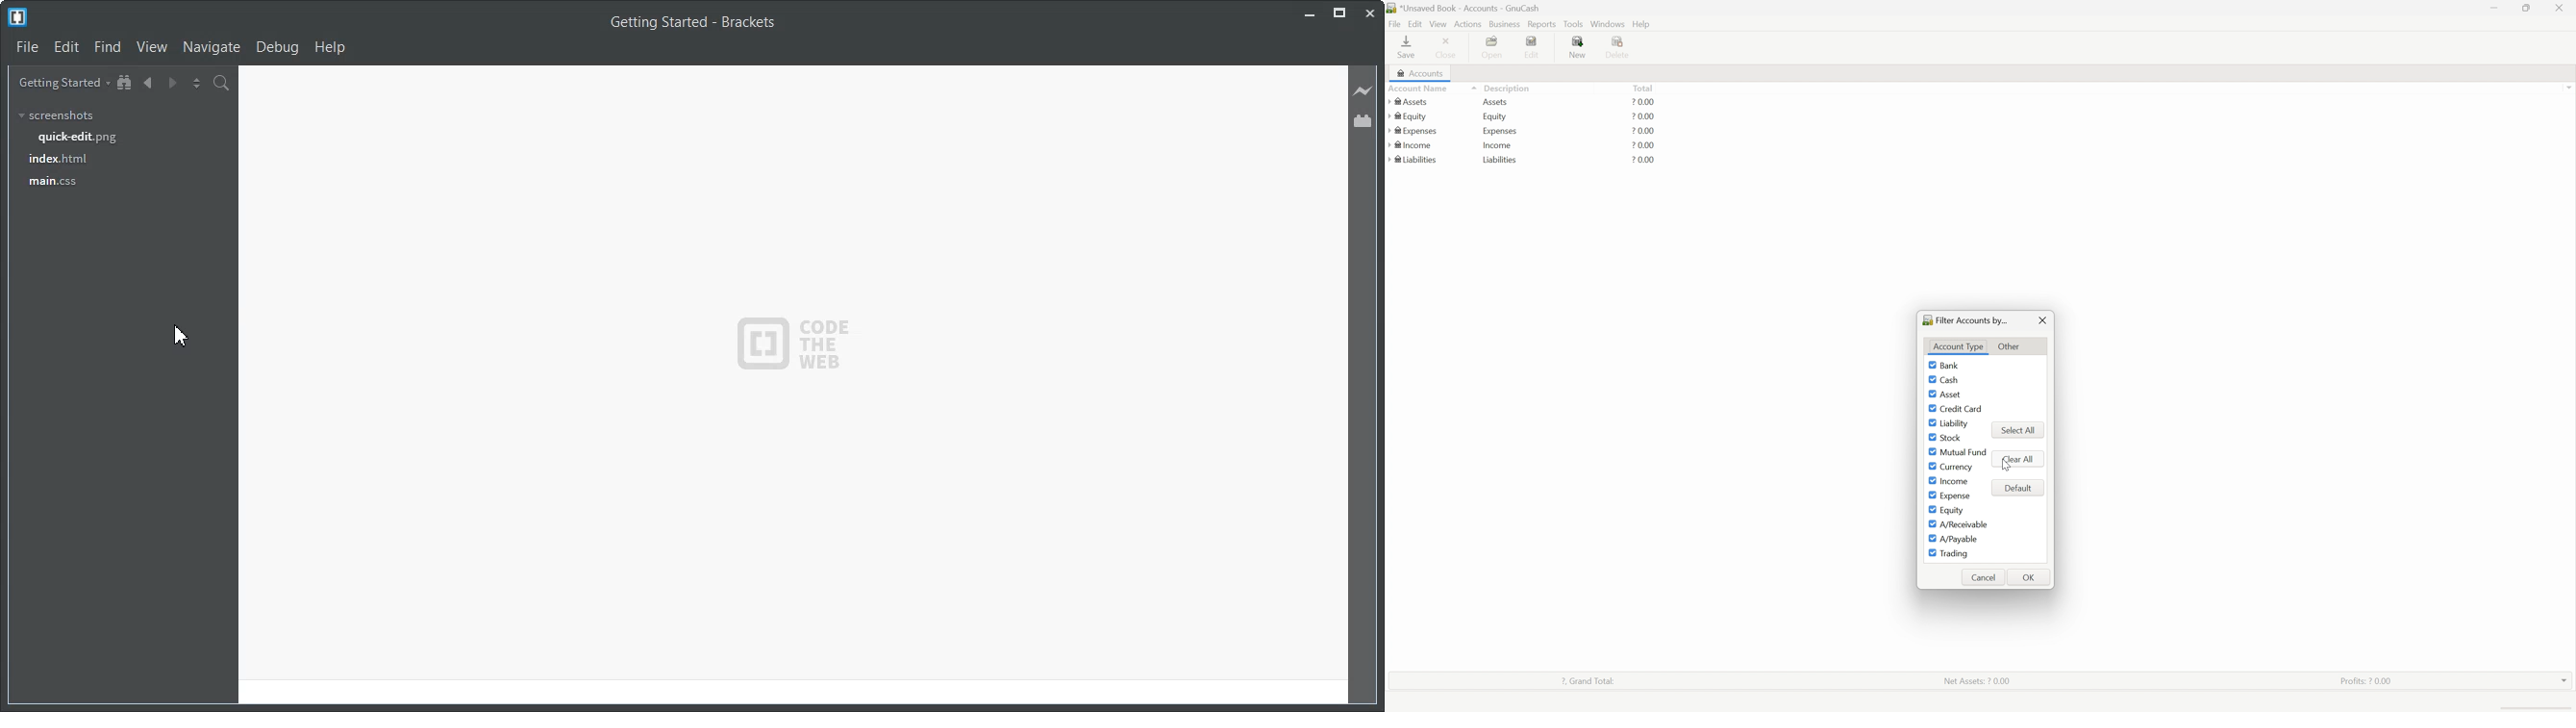 Image resolution: width=2576 pixels, height=728 pixels. Describe the element at coordinates (78, 137) in the screenshot. I see `quick-edit.png` at that location.